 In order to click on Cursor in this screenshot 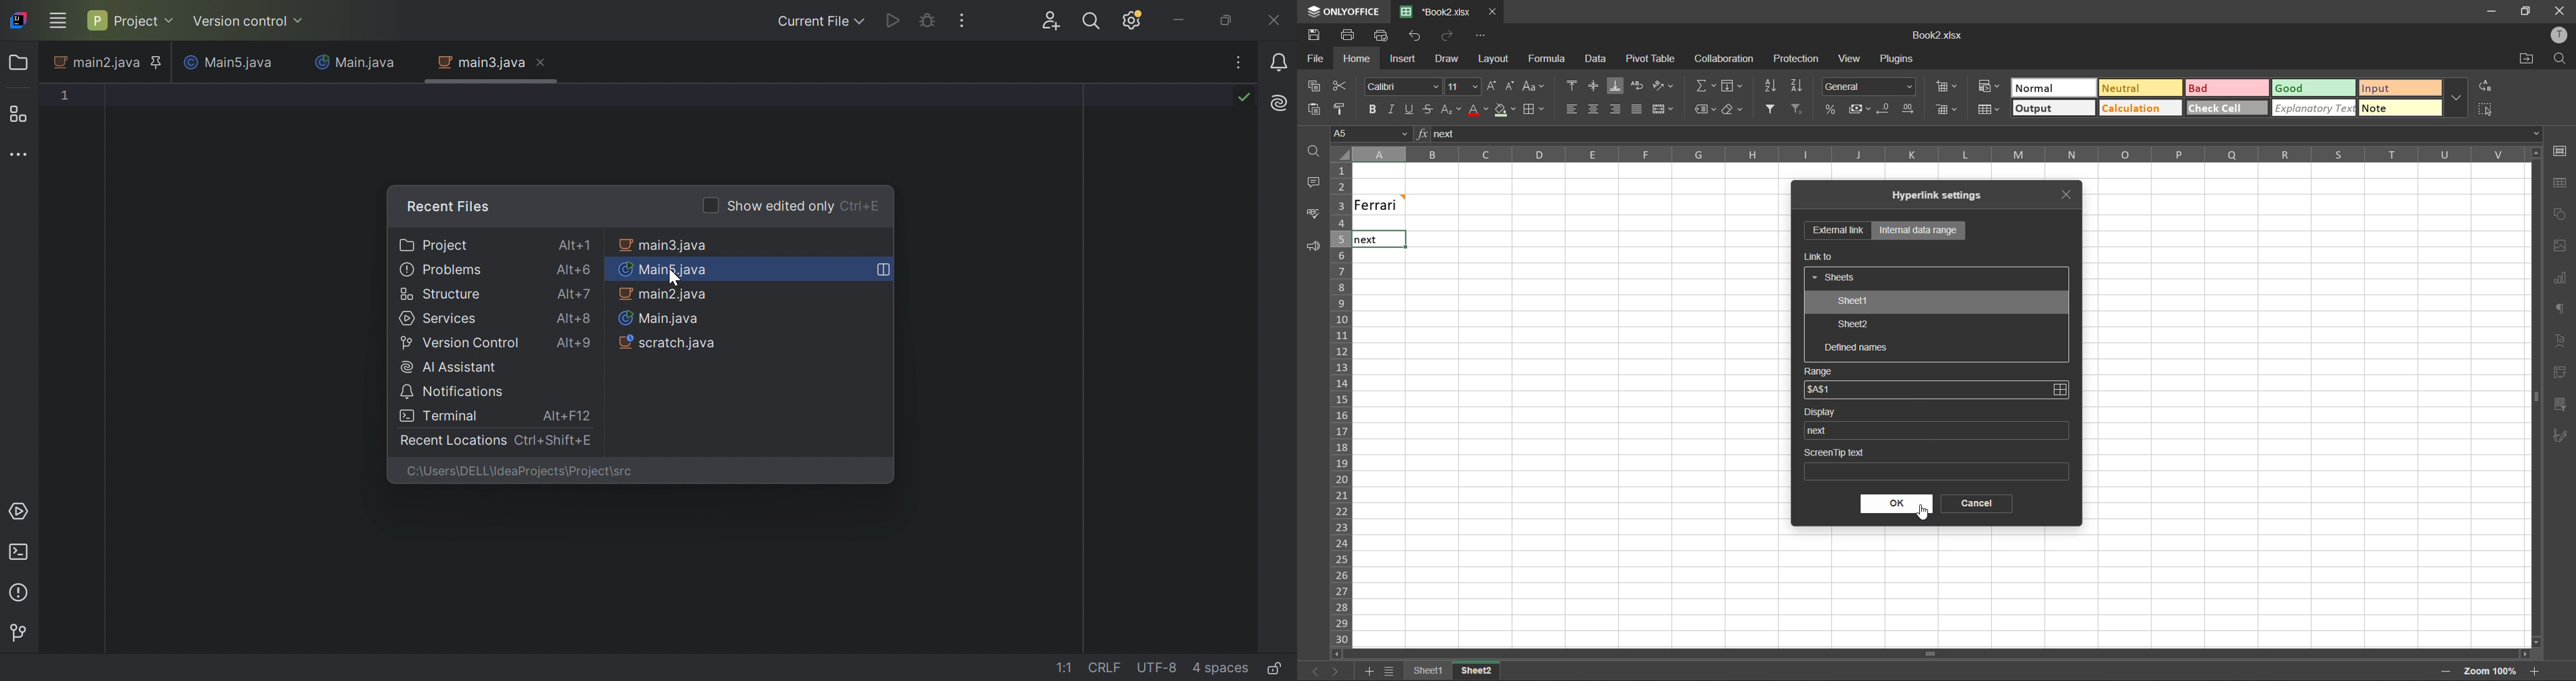, I will do `click(1922, 517)`.